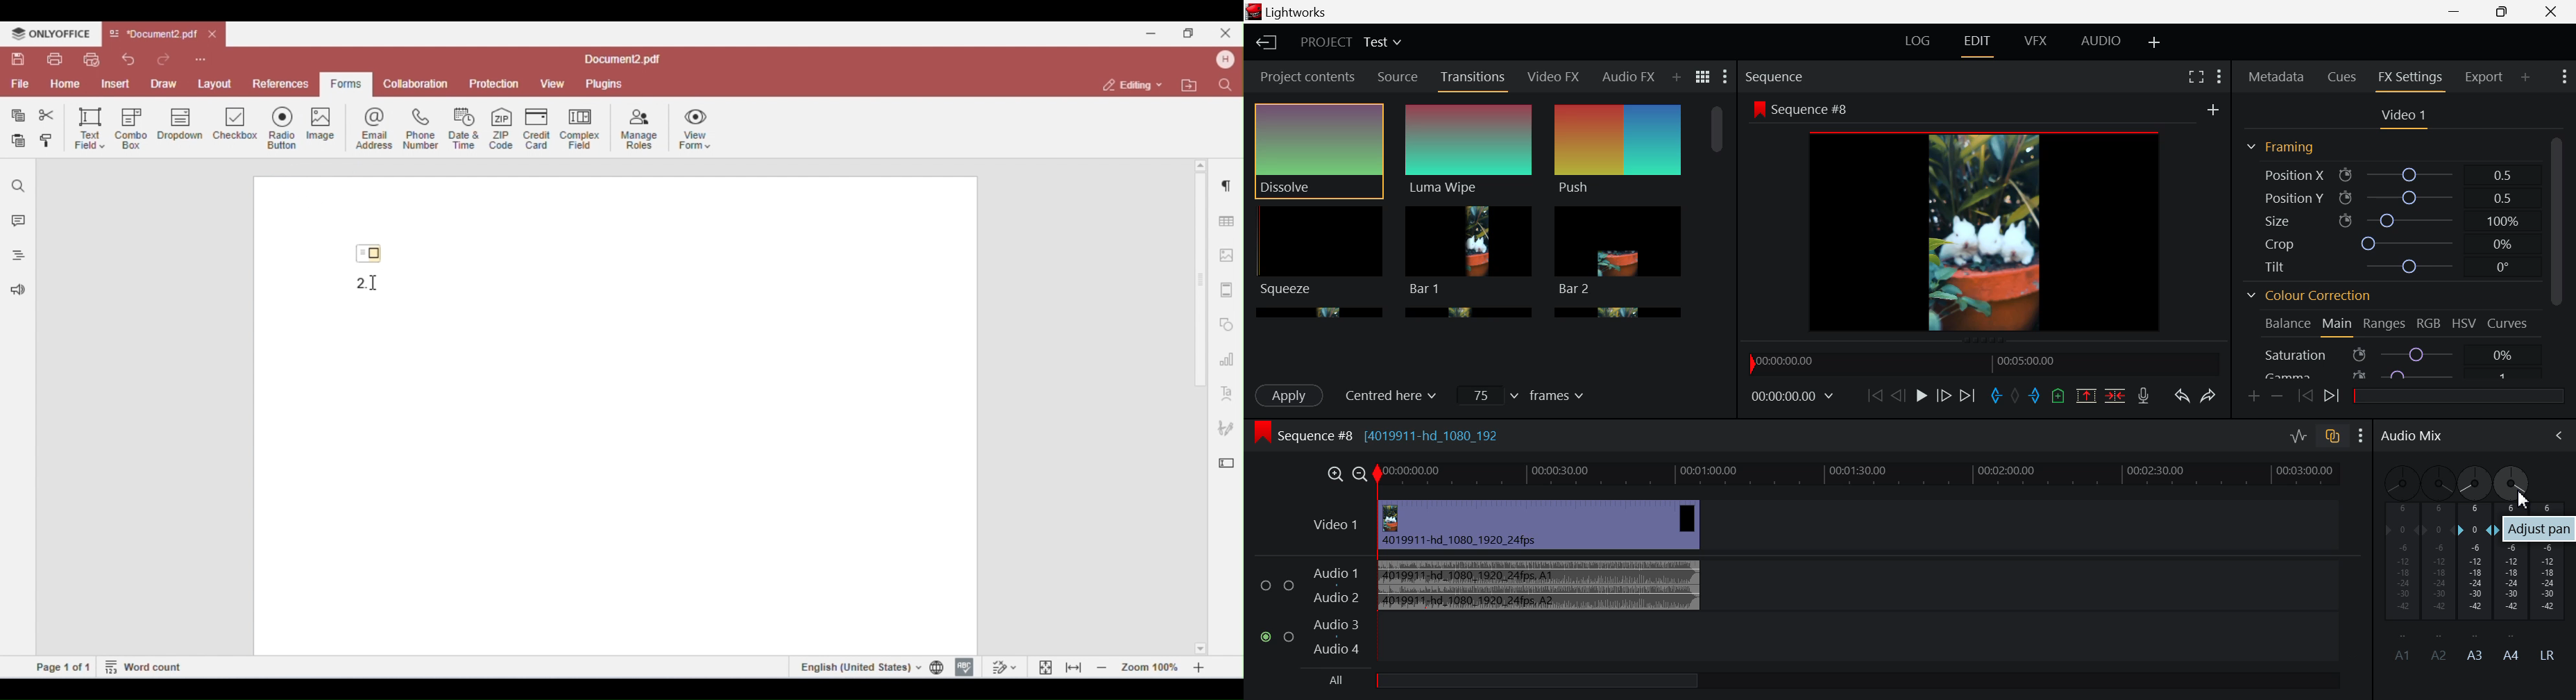  Describe the element at coordinates (2313, 294) in the screenshot. I see `Colour Correction` at that location.